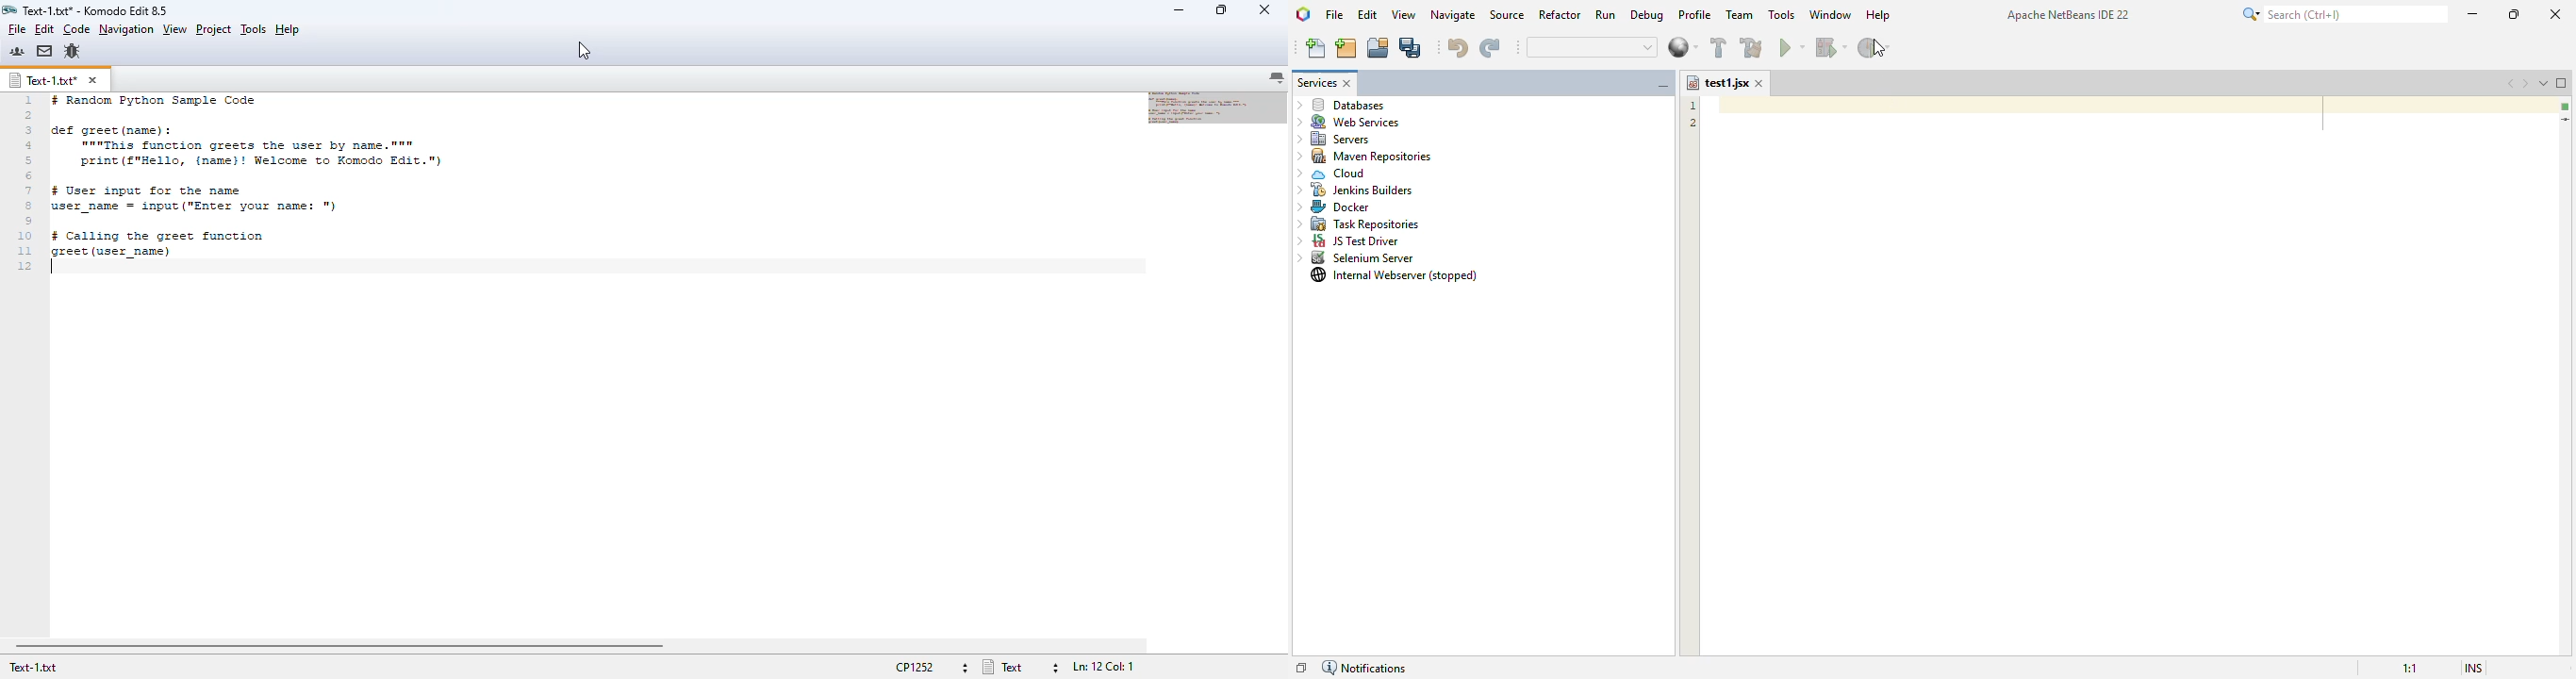 This screenshot has height=700, width=2576. What do you see at coordinates (2342, 14) in the screenshot?
I see `search (ctrl+l)` at bounding box center [2342, 14].